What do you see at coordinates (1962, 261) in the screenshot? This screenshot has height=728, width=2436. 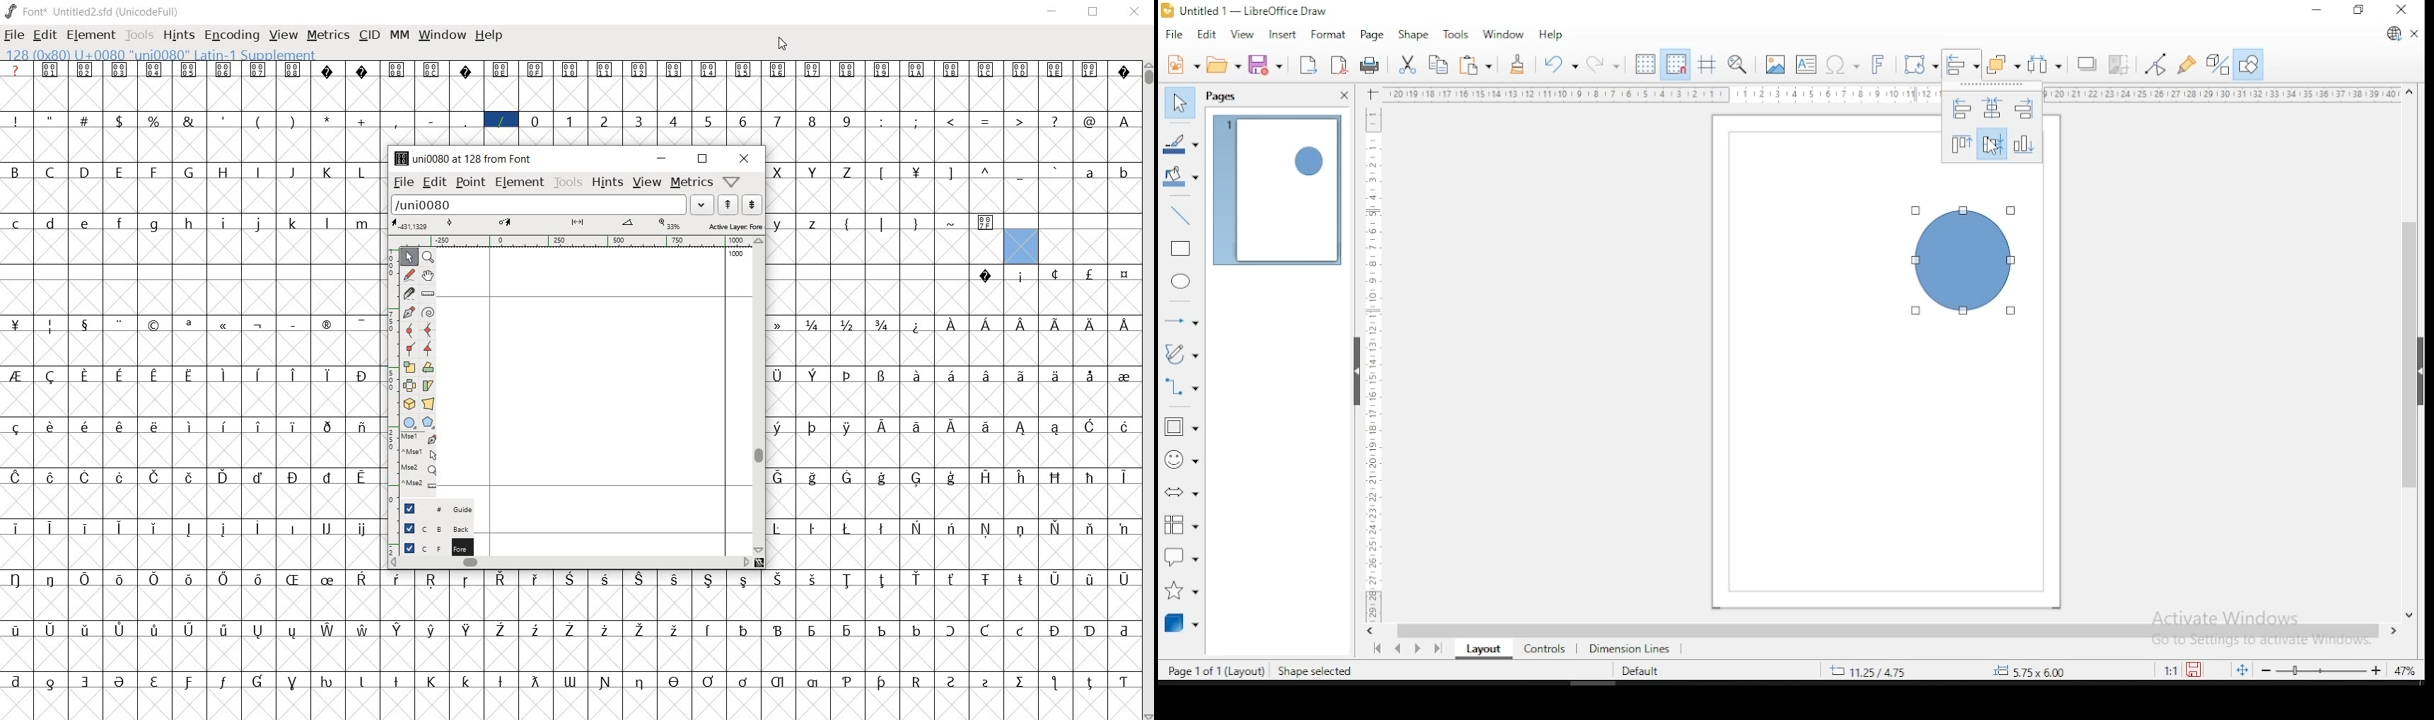 I see `shape` at bounding box center [1962, 261].